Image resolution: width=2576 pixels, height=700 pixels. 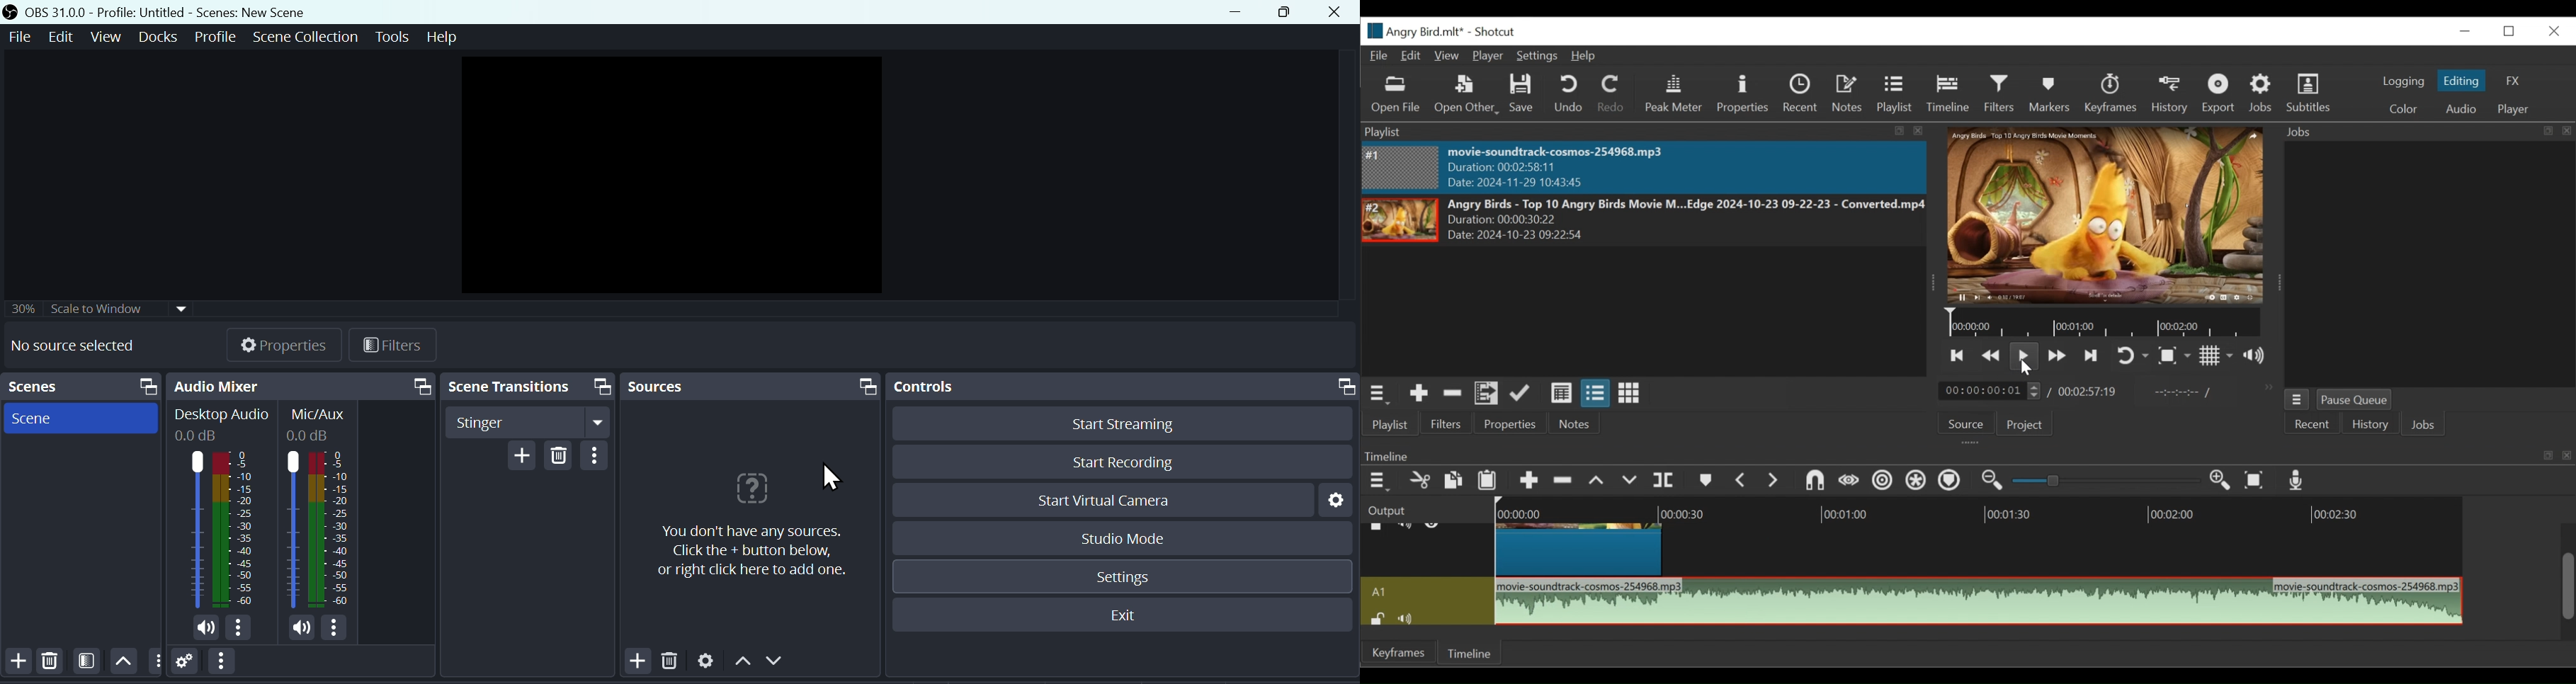 What do you see at coordinates (1497, 32) in the screenshot?
I see `Shotcut` at bounding box center [1497, 32].